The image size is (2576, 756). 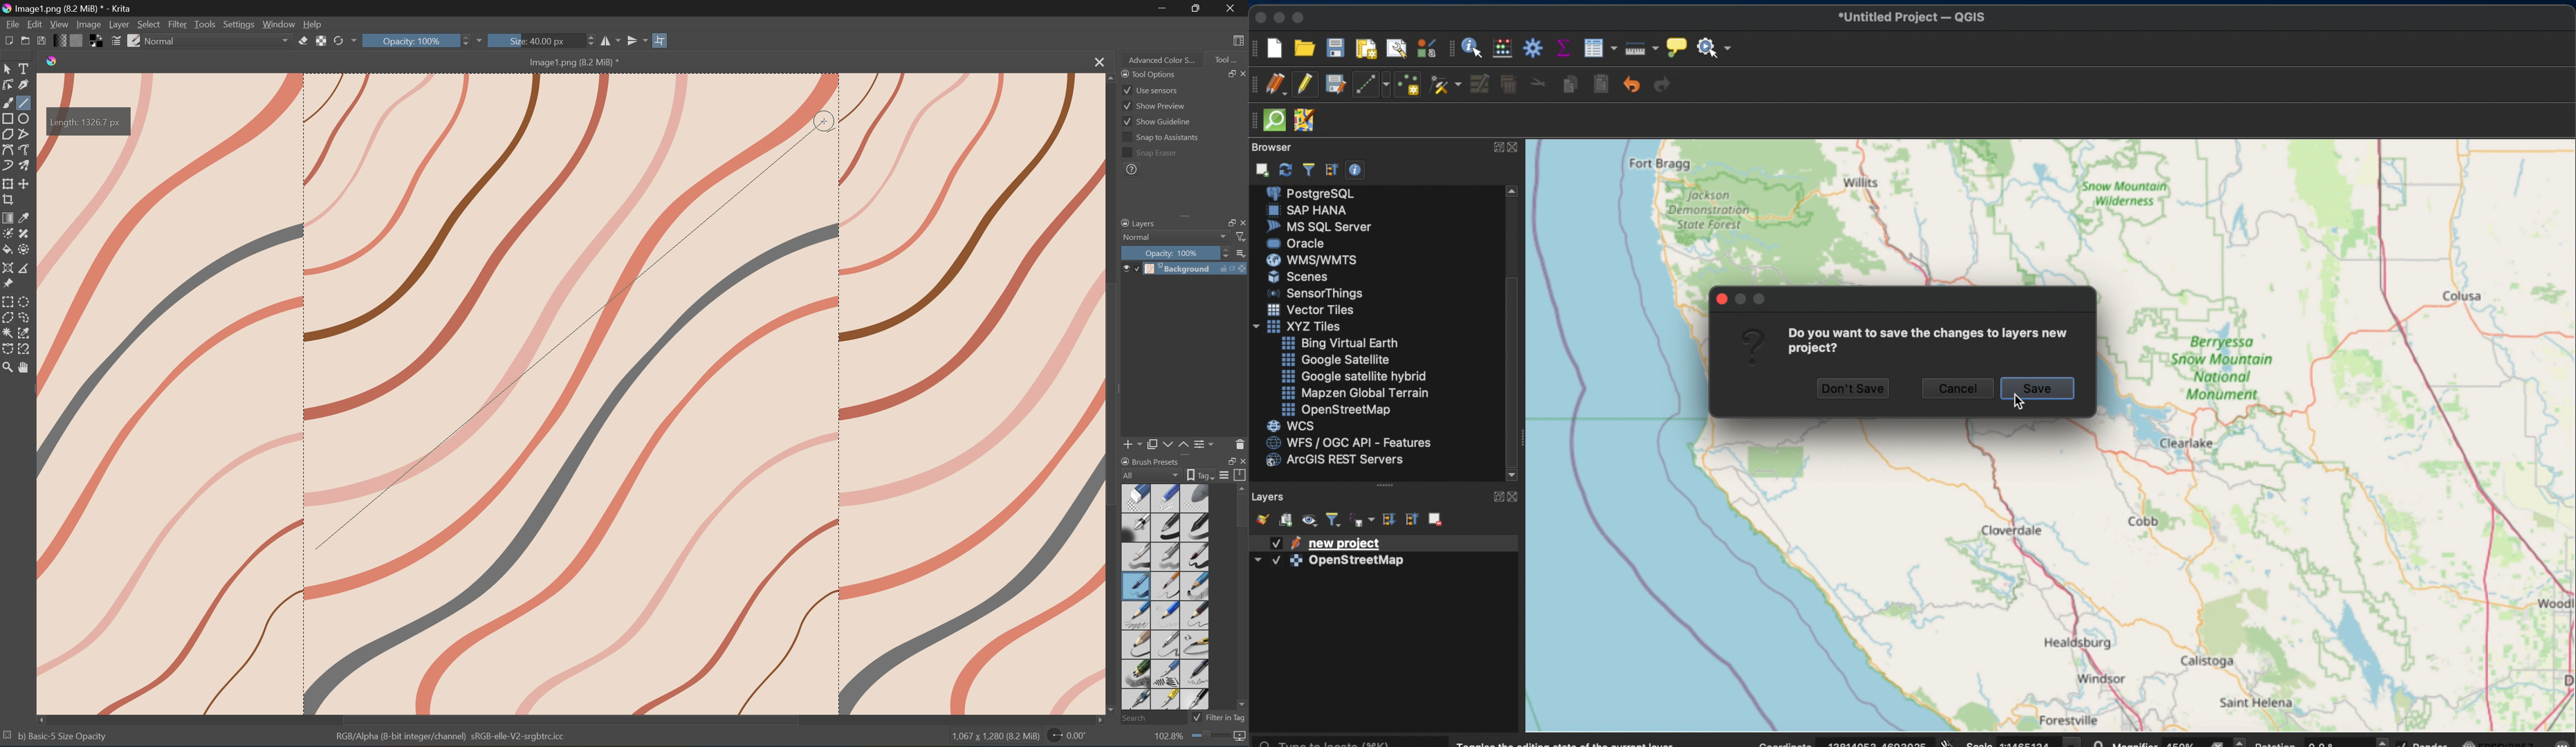 I want to click on Scroll Down, so click(x=1241, y=705).